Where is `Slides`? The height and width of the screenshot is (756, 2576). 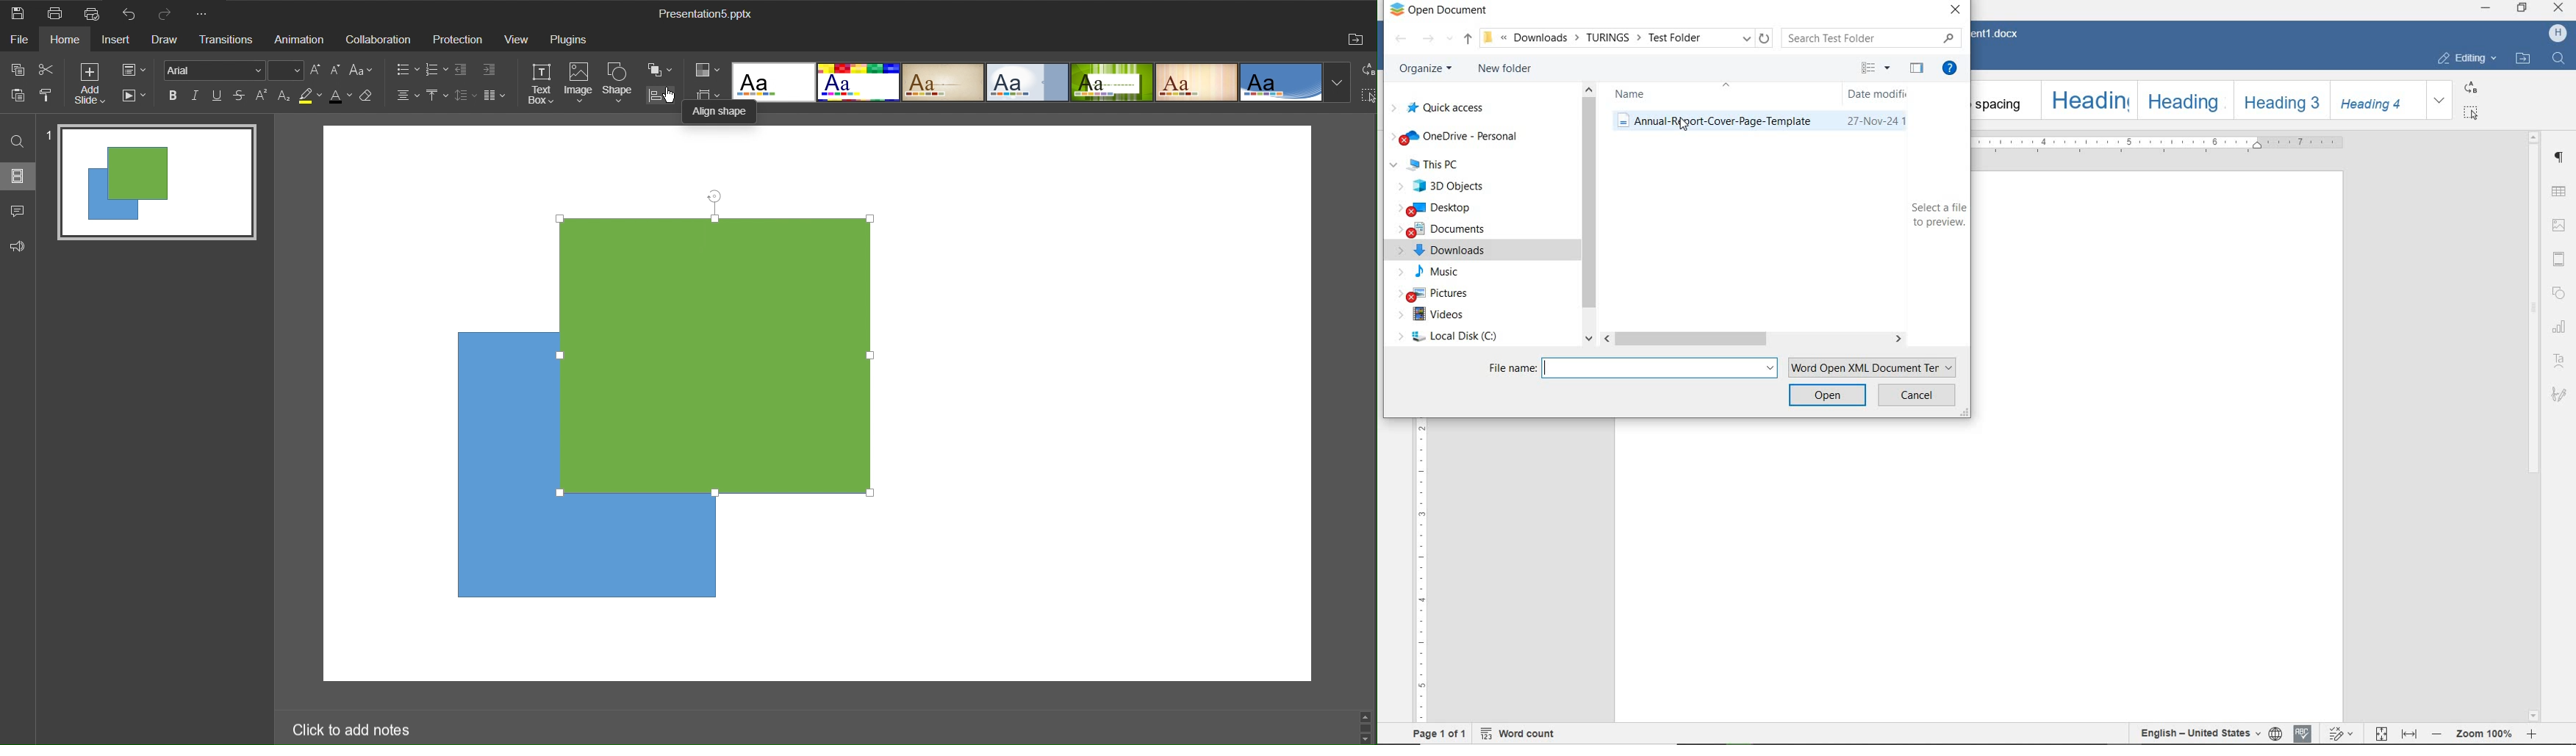 Slides is located at coordinates (20, 177).